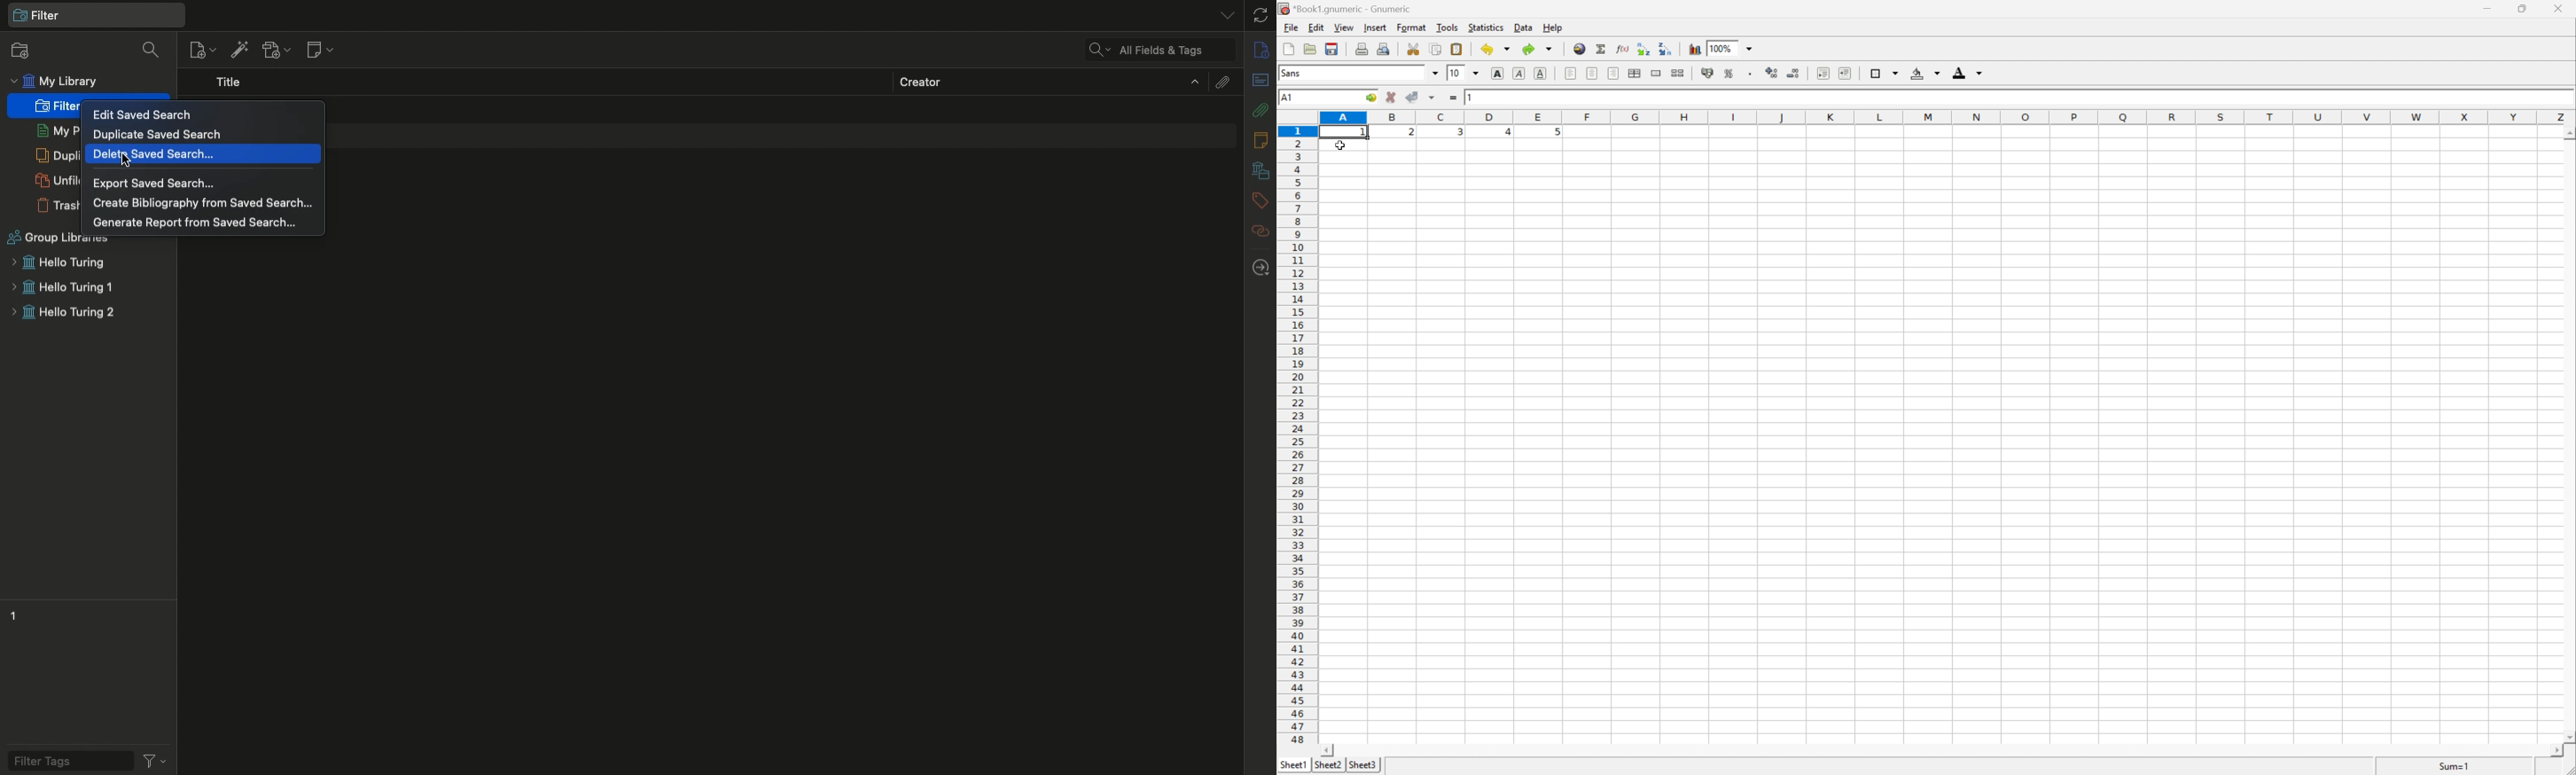  I want to click on Duplicate saved search, so click(160, 134).